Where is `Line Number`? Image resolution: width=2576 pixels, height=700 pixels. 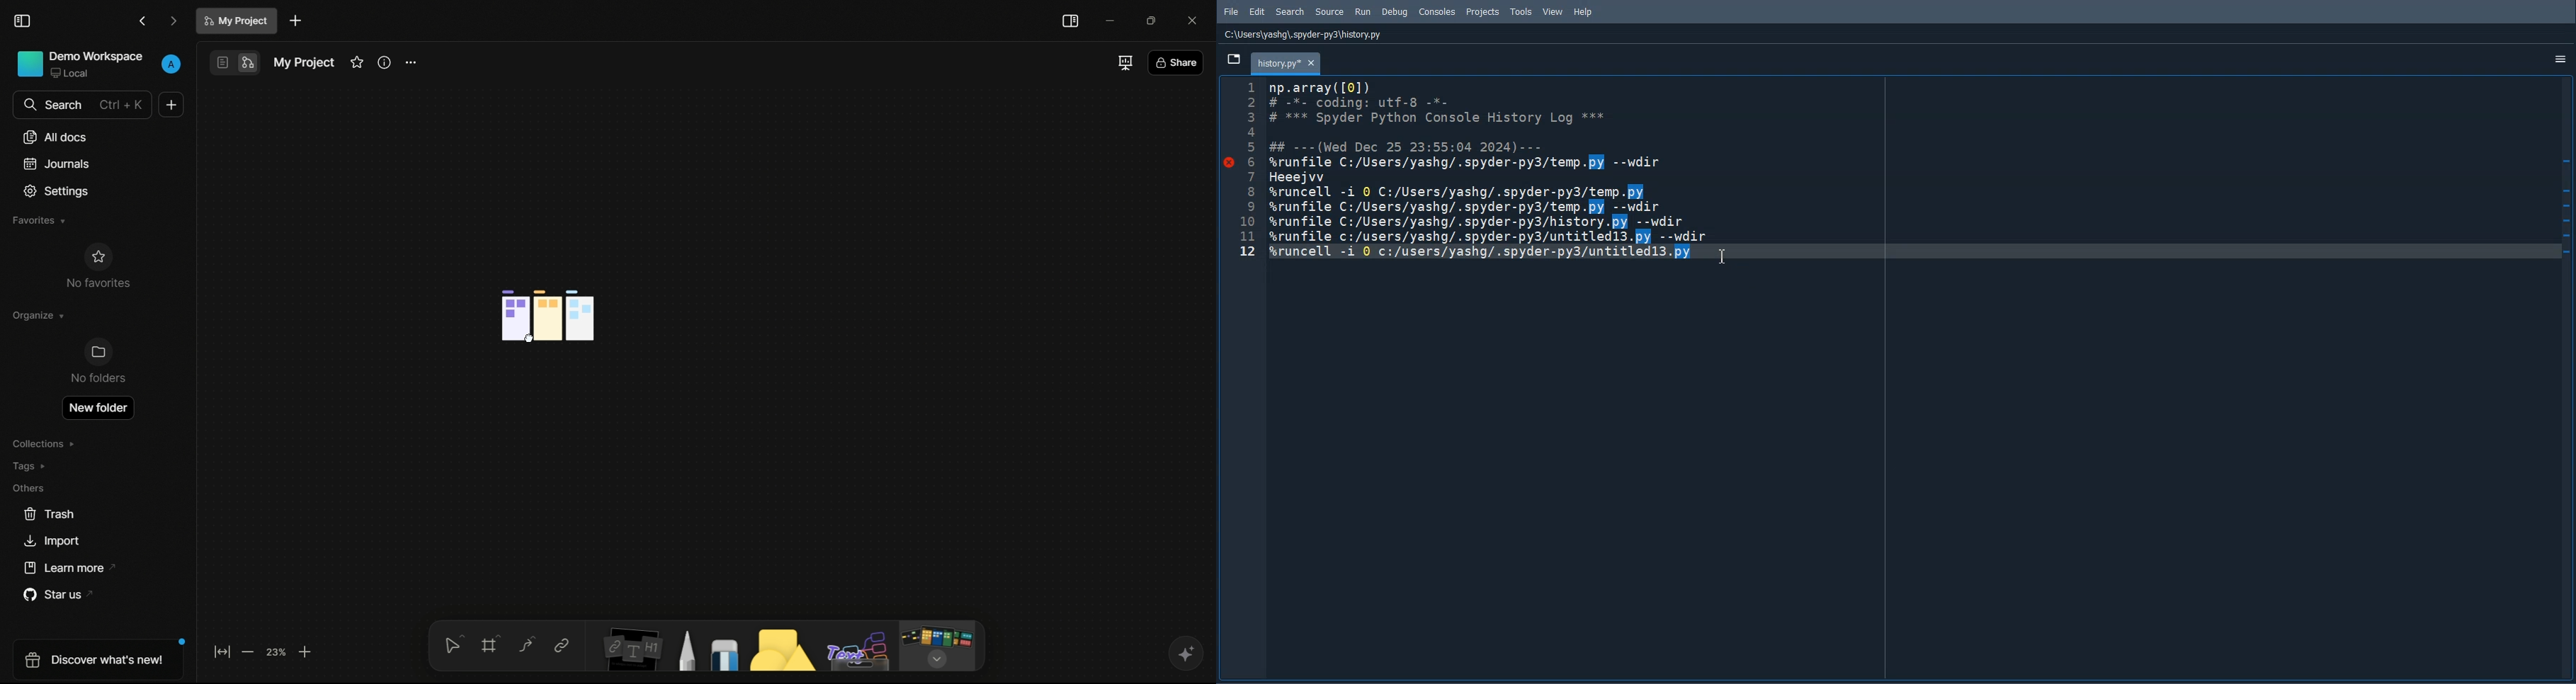 Line Number is located at coordinates (1245, 169).